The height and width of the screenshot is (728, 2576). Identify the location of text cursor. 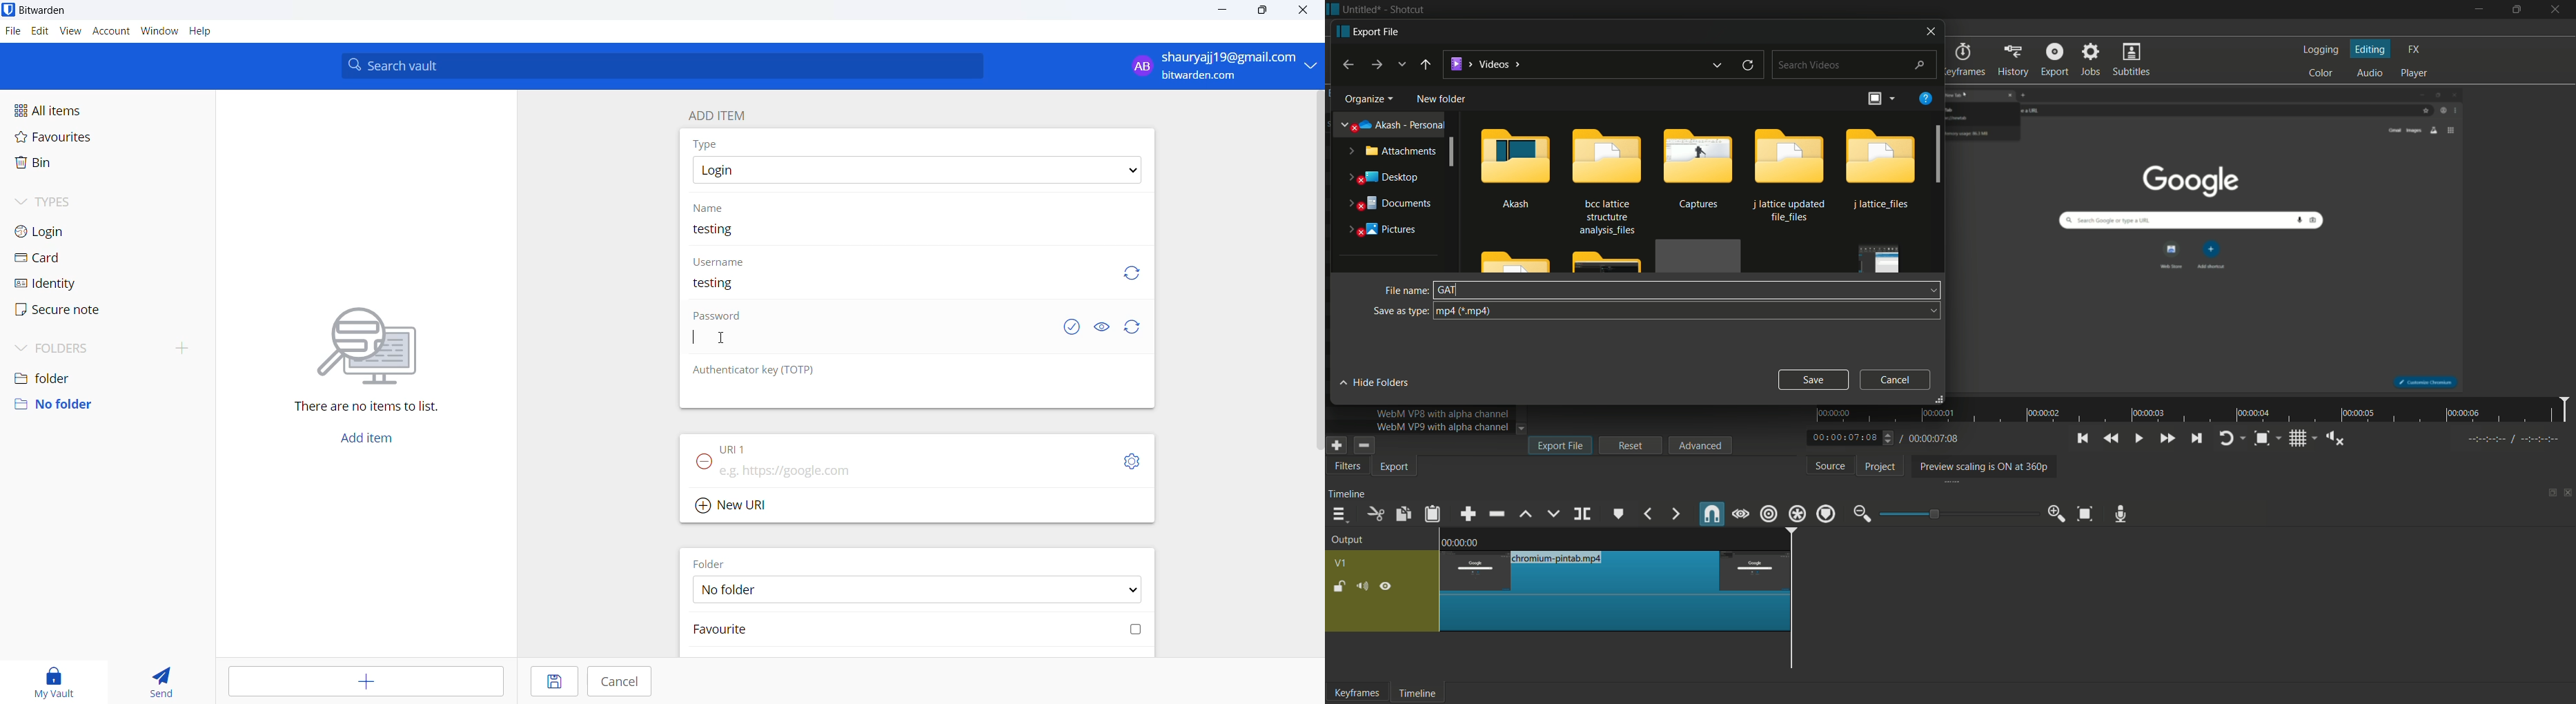
(691, 343).